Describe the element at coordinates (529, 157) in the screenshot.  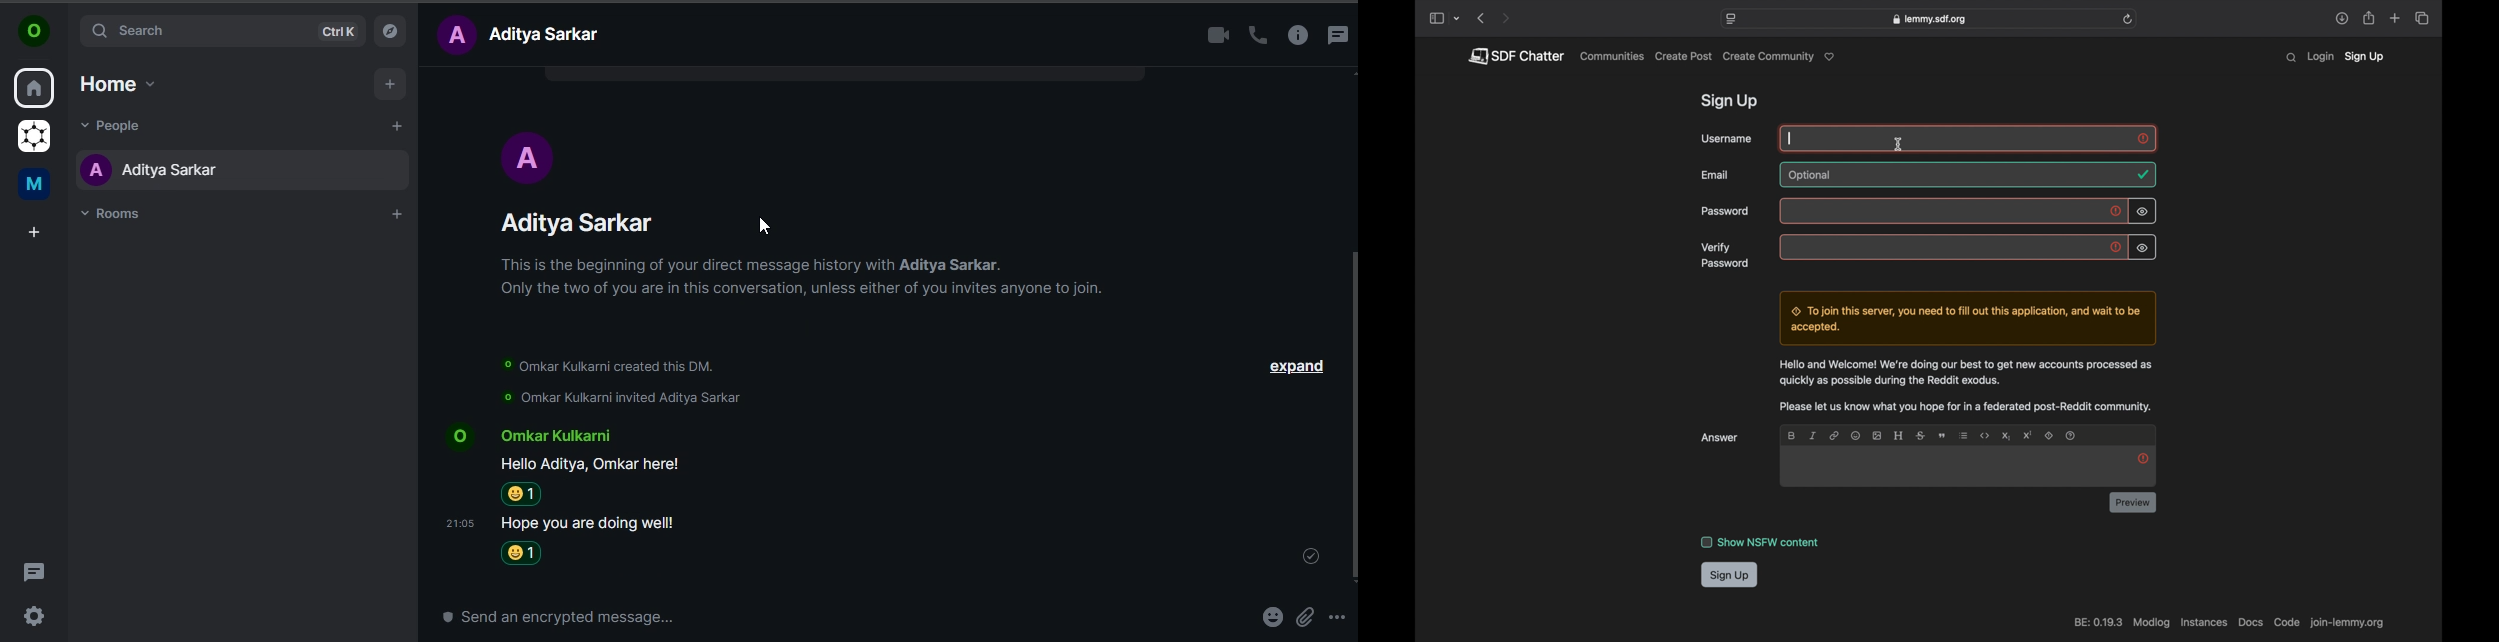
I see `Avatar` at that location.